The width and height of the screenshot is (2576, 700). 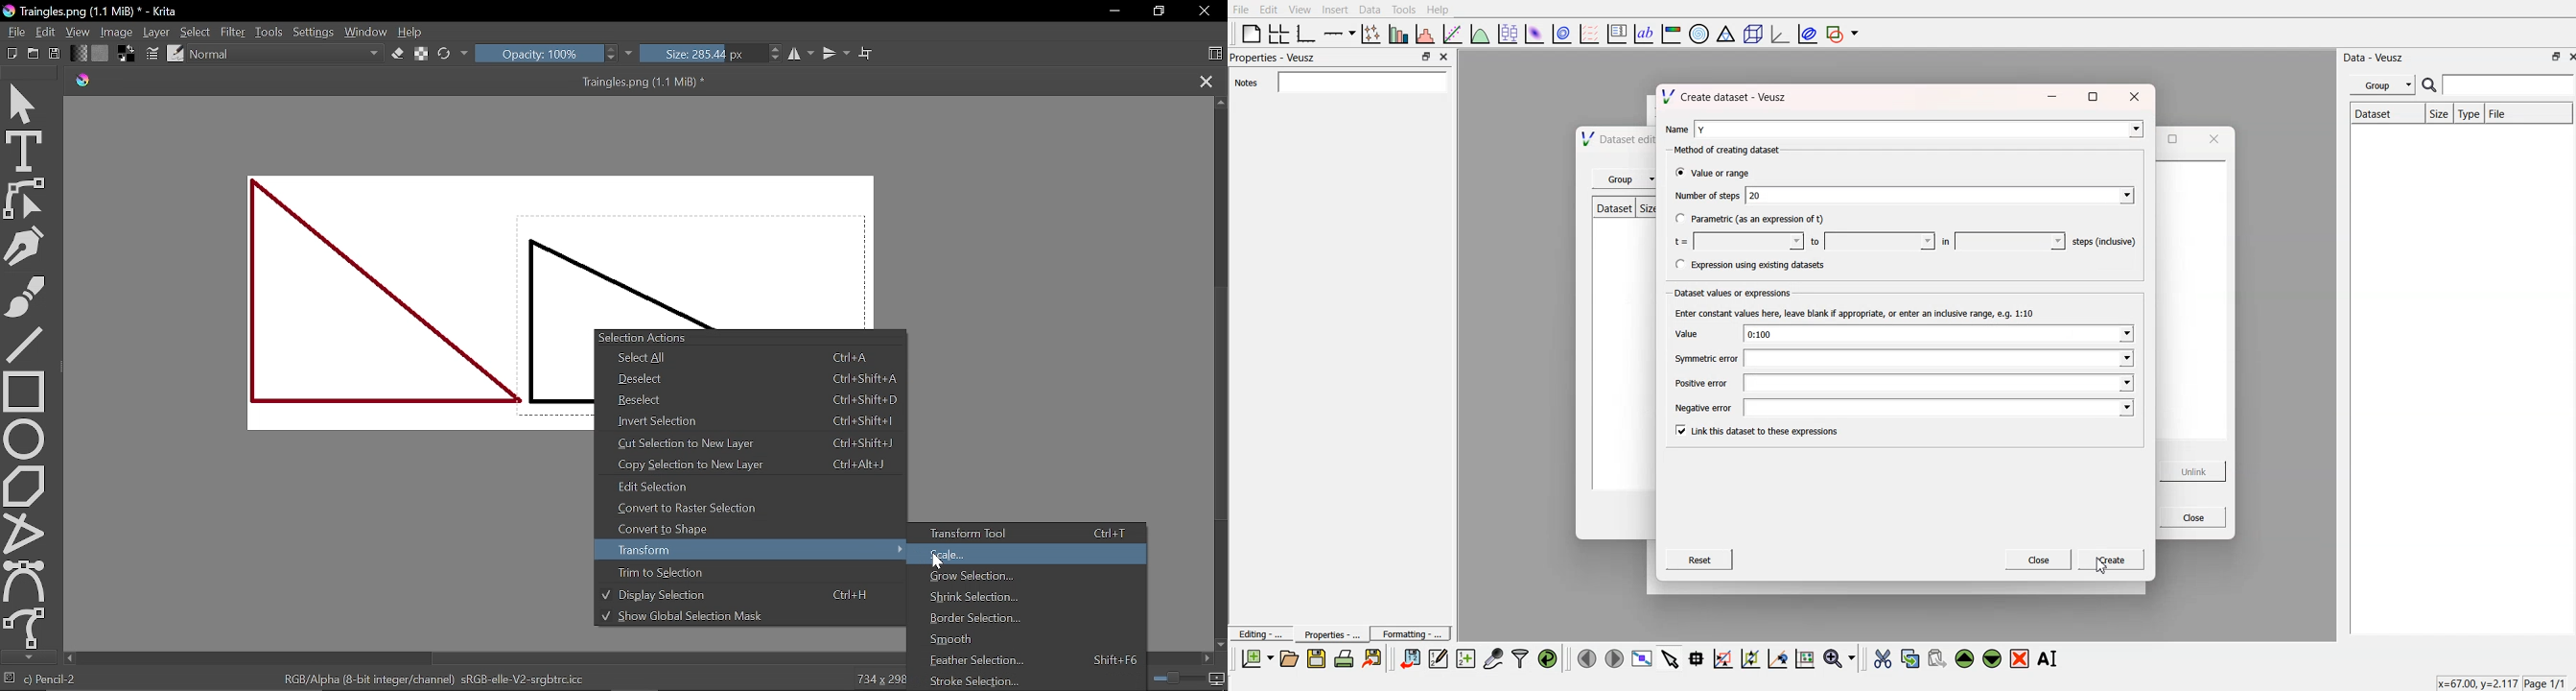 What do you see at coordinates (1426, 34) in the screenshot?
I see `histogram of dataset` at bounding box center [1426, 34].